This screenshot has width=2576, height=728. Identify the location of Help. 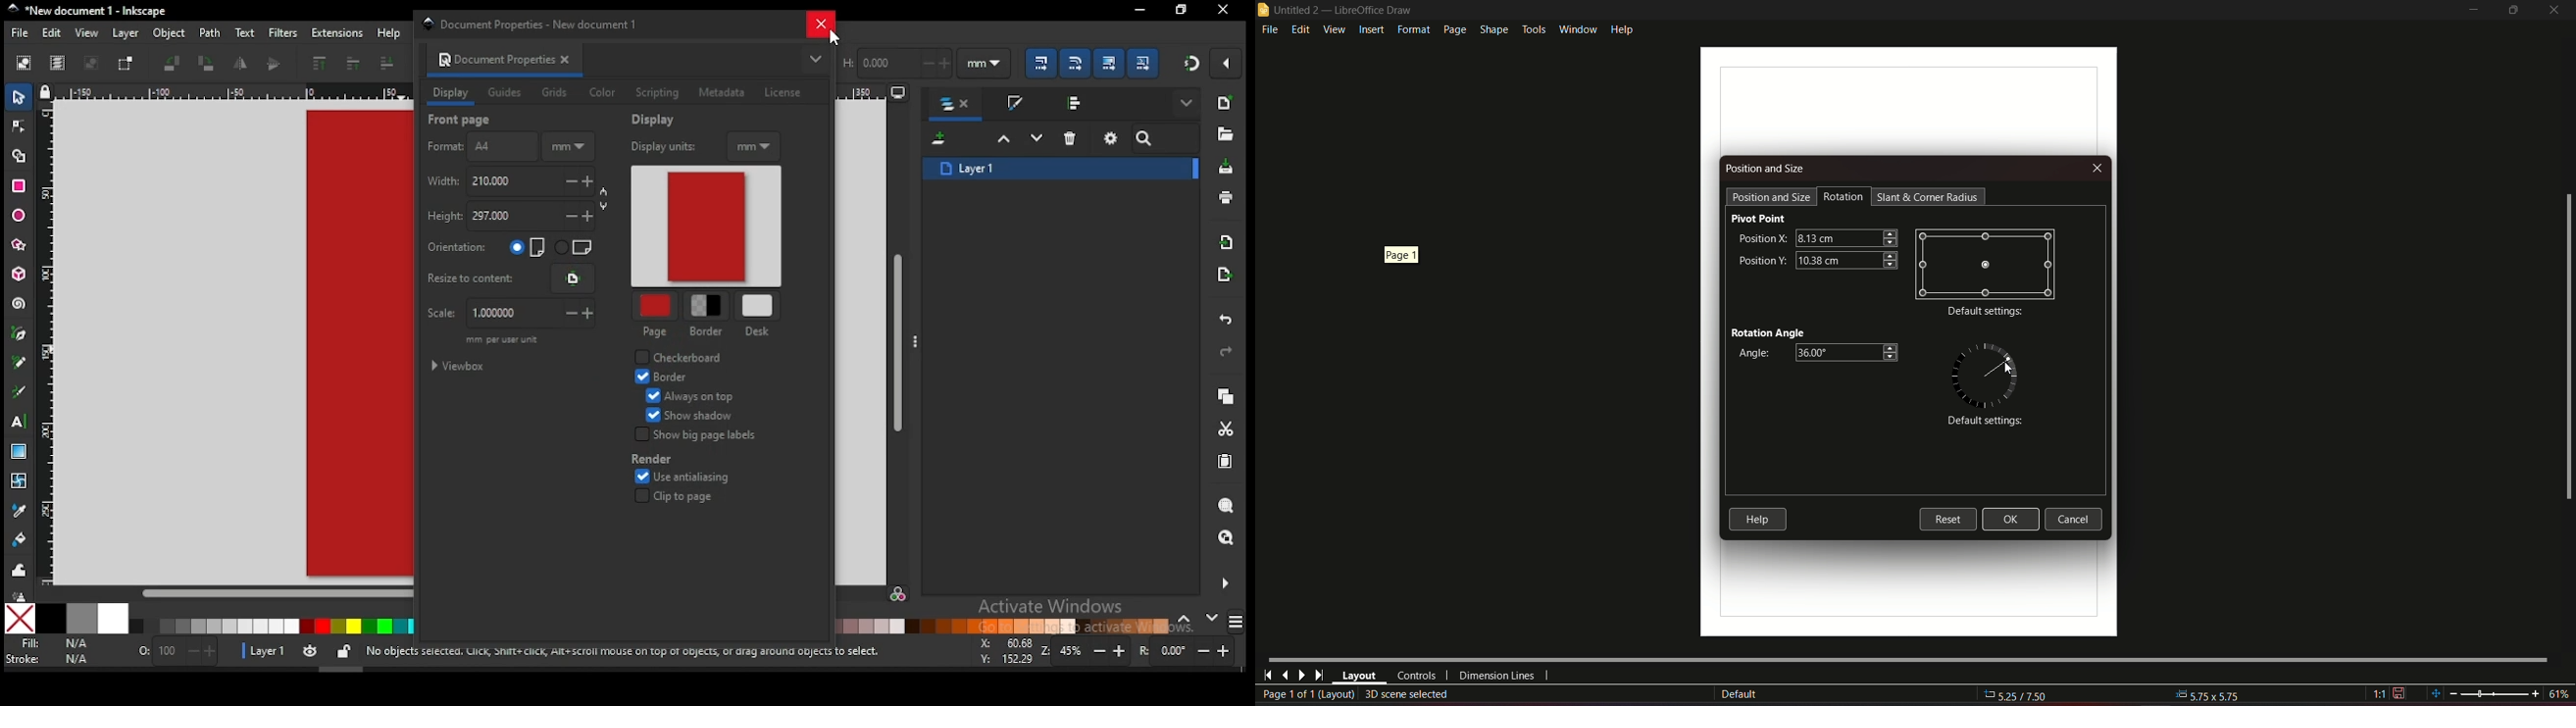
(1757, 519).